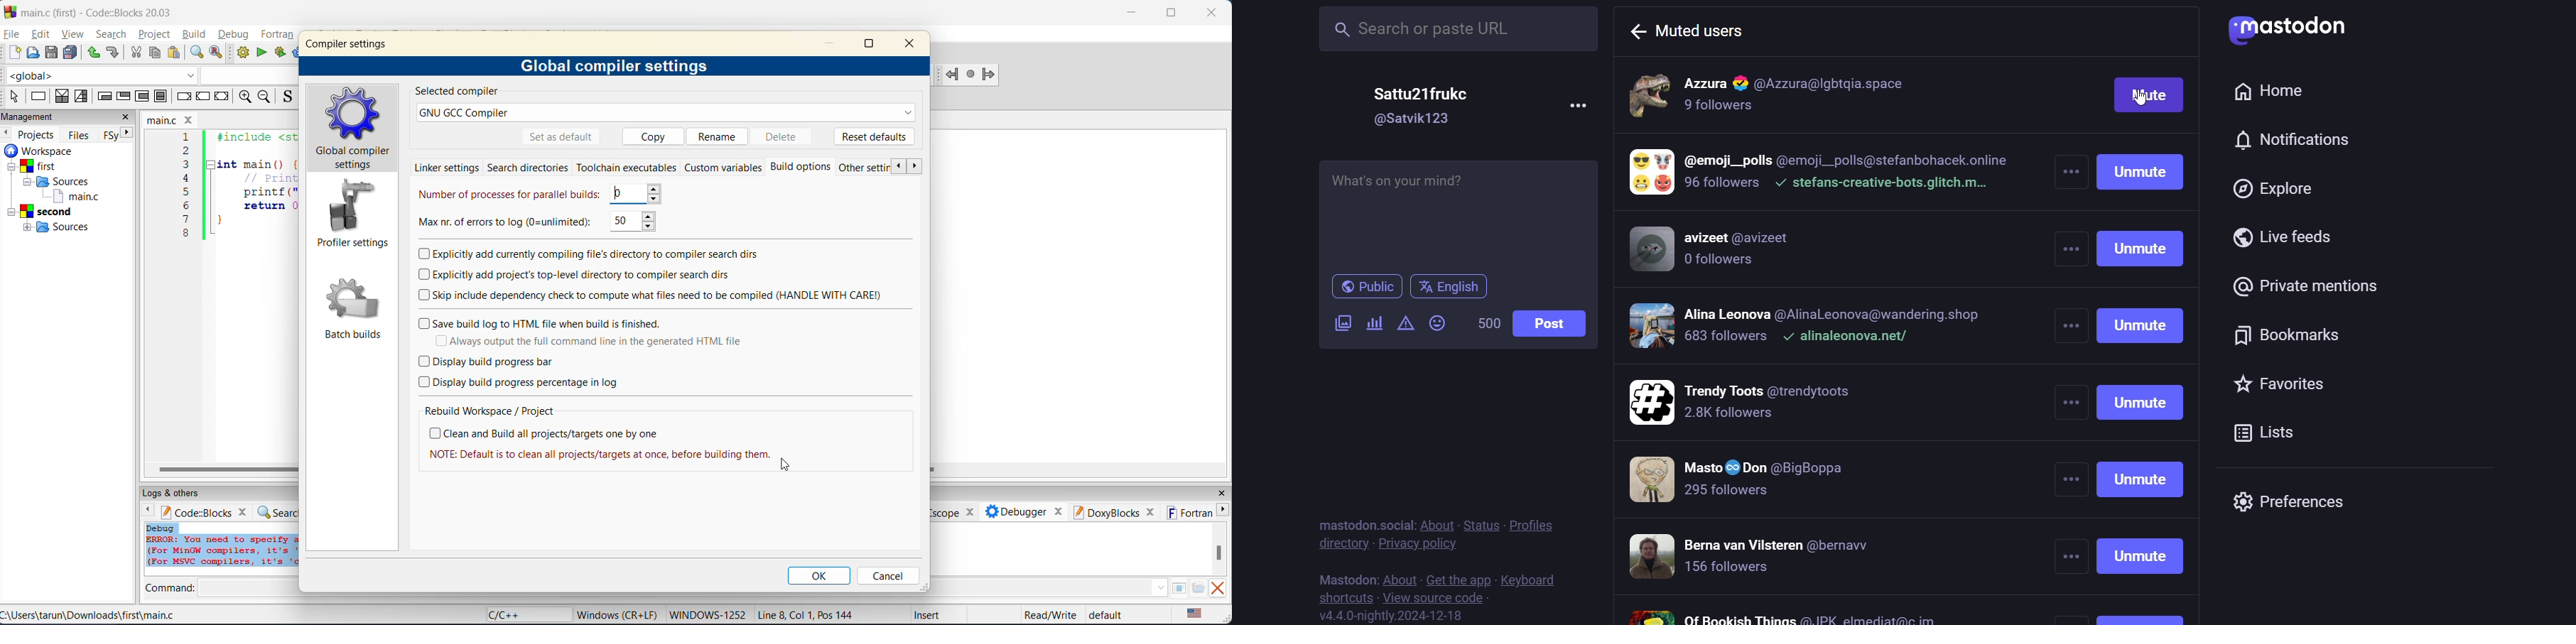  I want to click on more, so click(2069, 347).